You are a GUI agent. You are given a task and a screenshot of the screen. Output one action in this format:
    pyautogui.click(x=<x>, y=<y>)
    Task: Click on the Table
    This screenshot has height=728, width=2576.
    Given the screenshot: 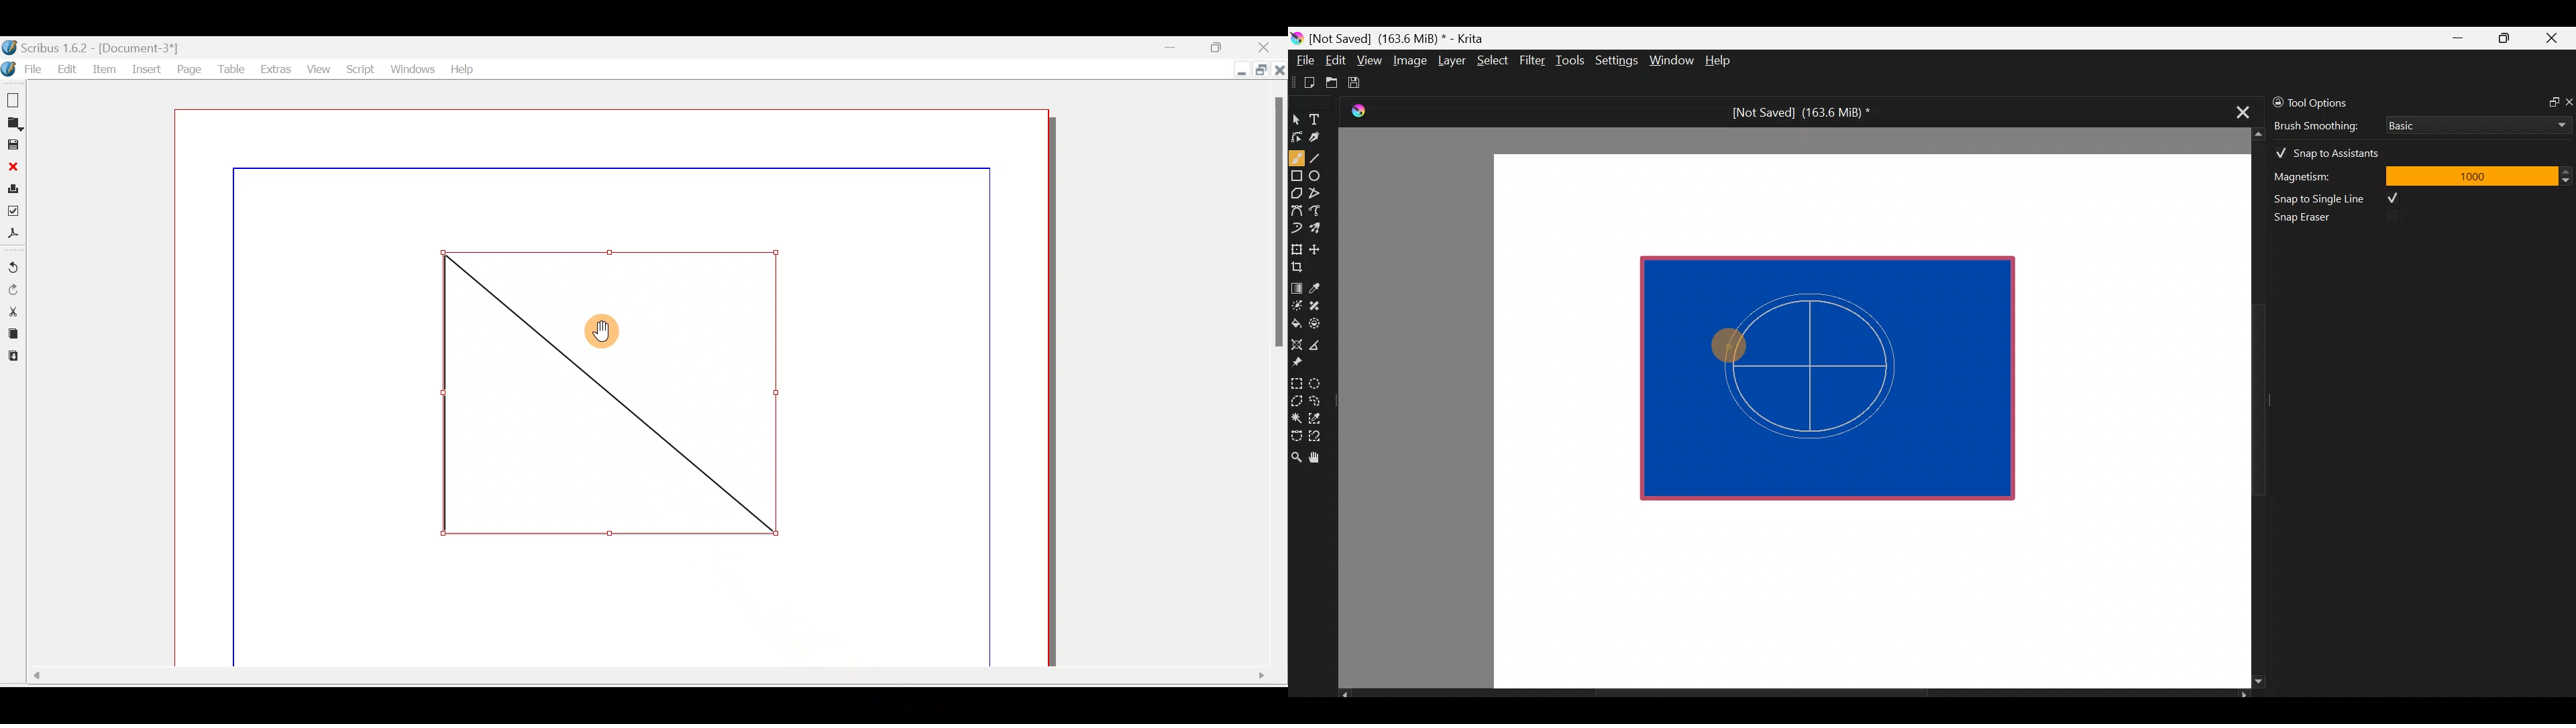 What is the action you would take?
    pyautogui.click(x=229, y=68)
    